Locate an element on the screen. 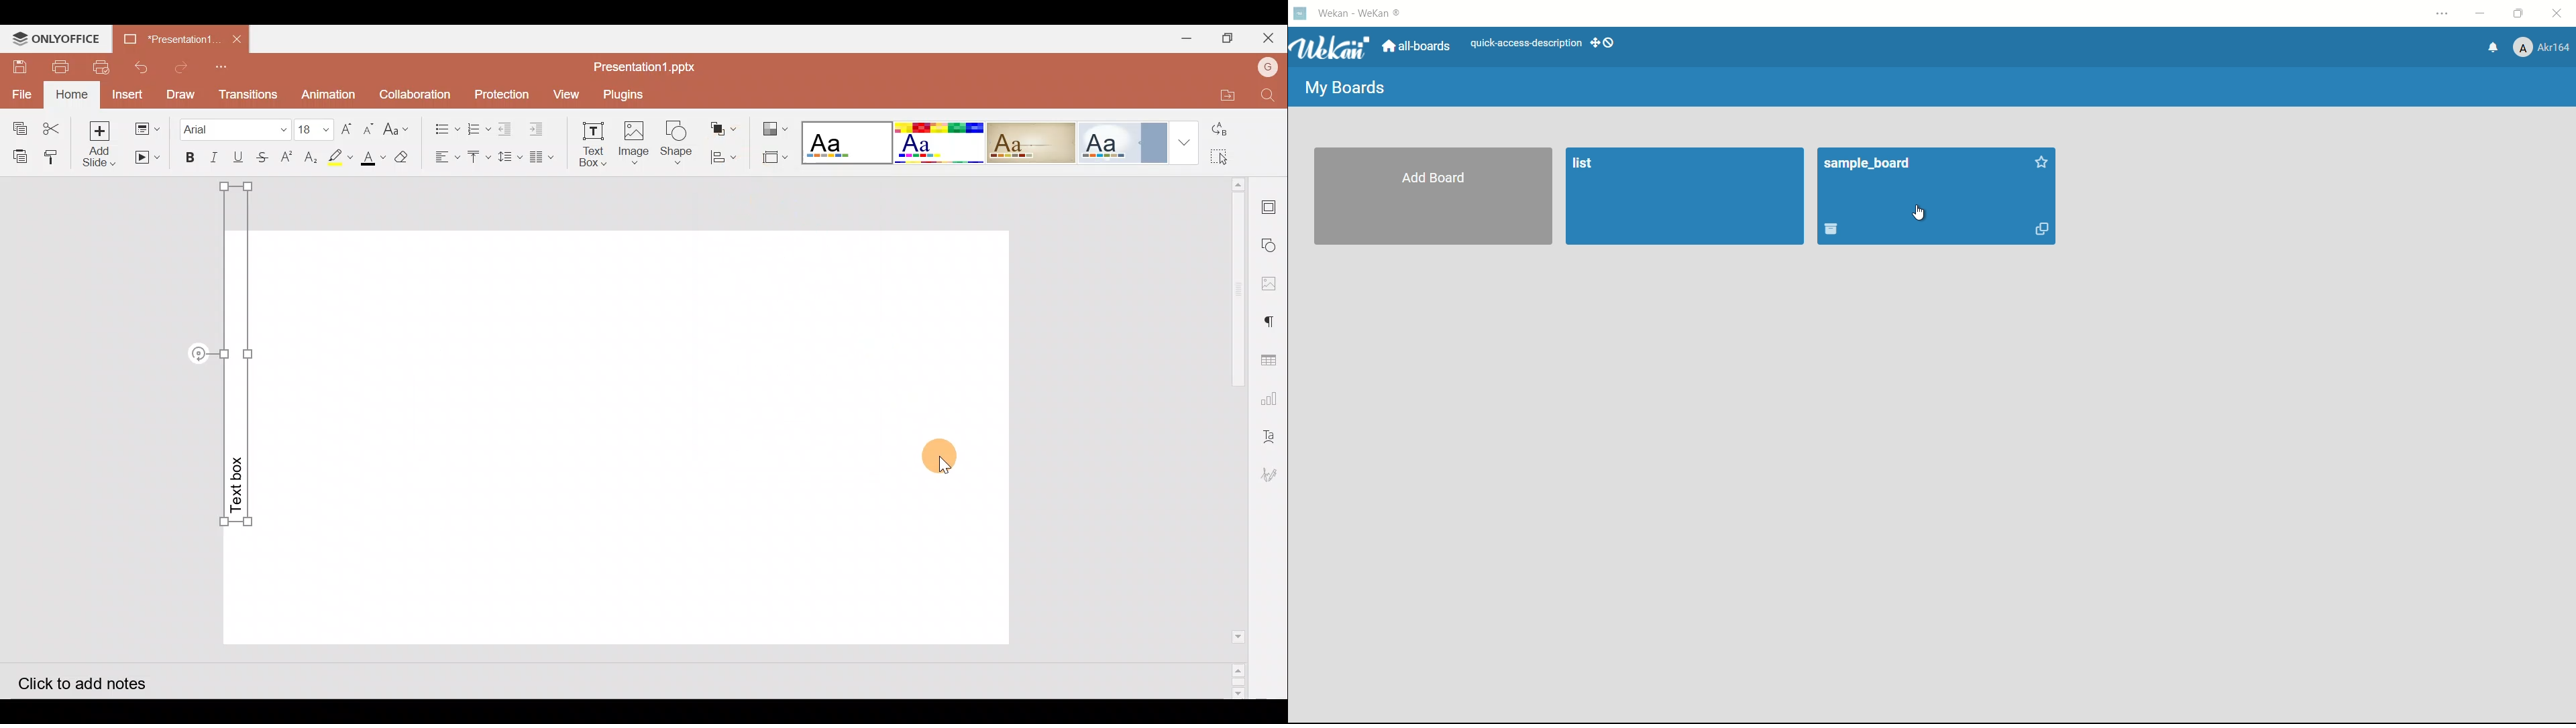 The width and height of the screenshot is (2576, 728). Save is located at coordinates (17, 67).